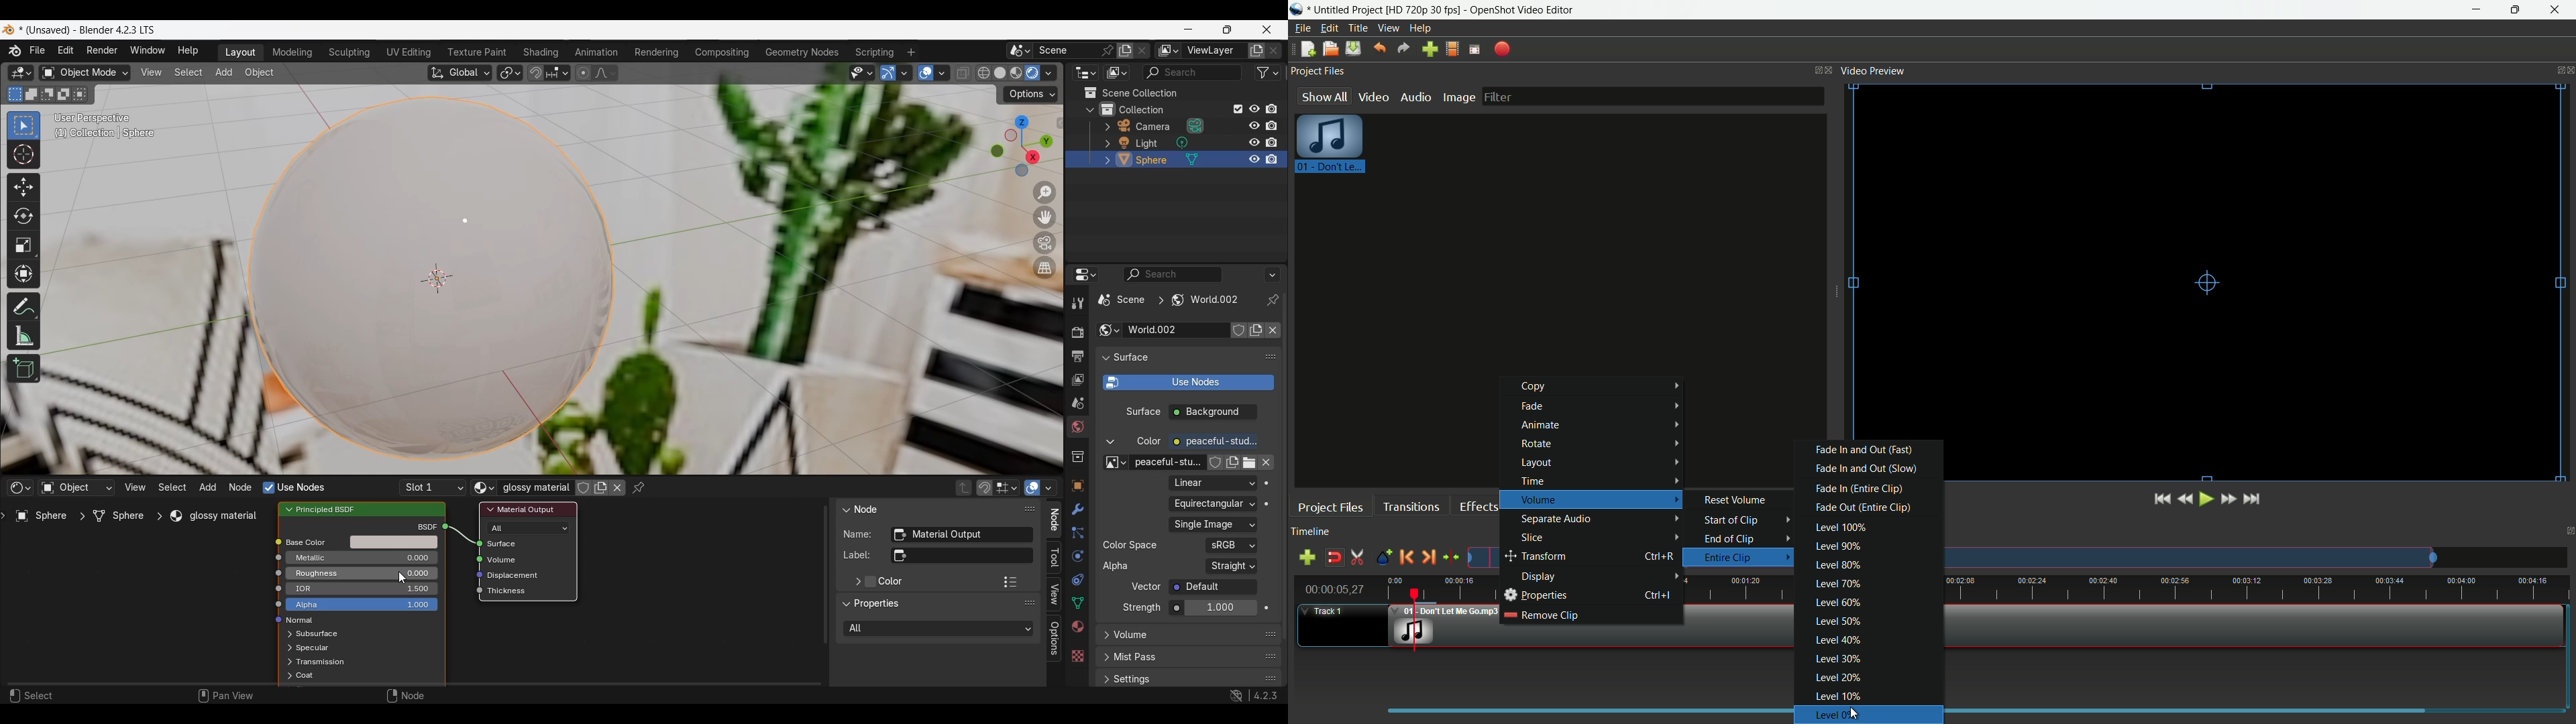  I want to click on Roughness value, so click(421, 573).